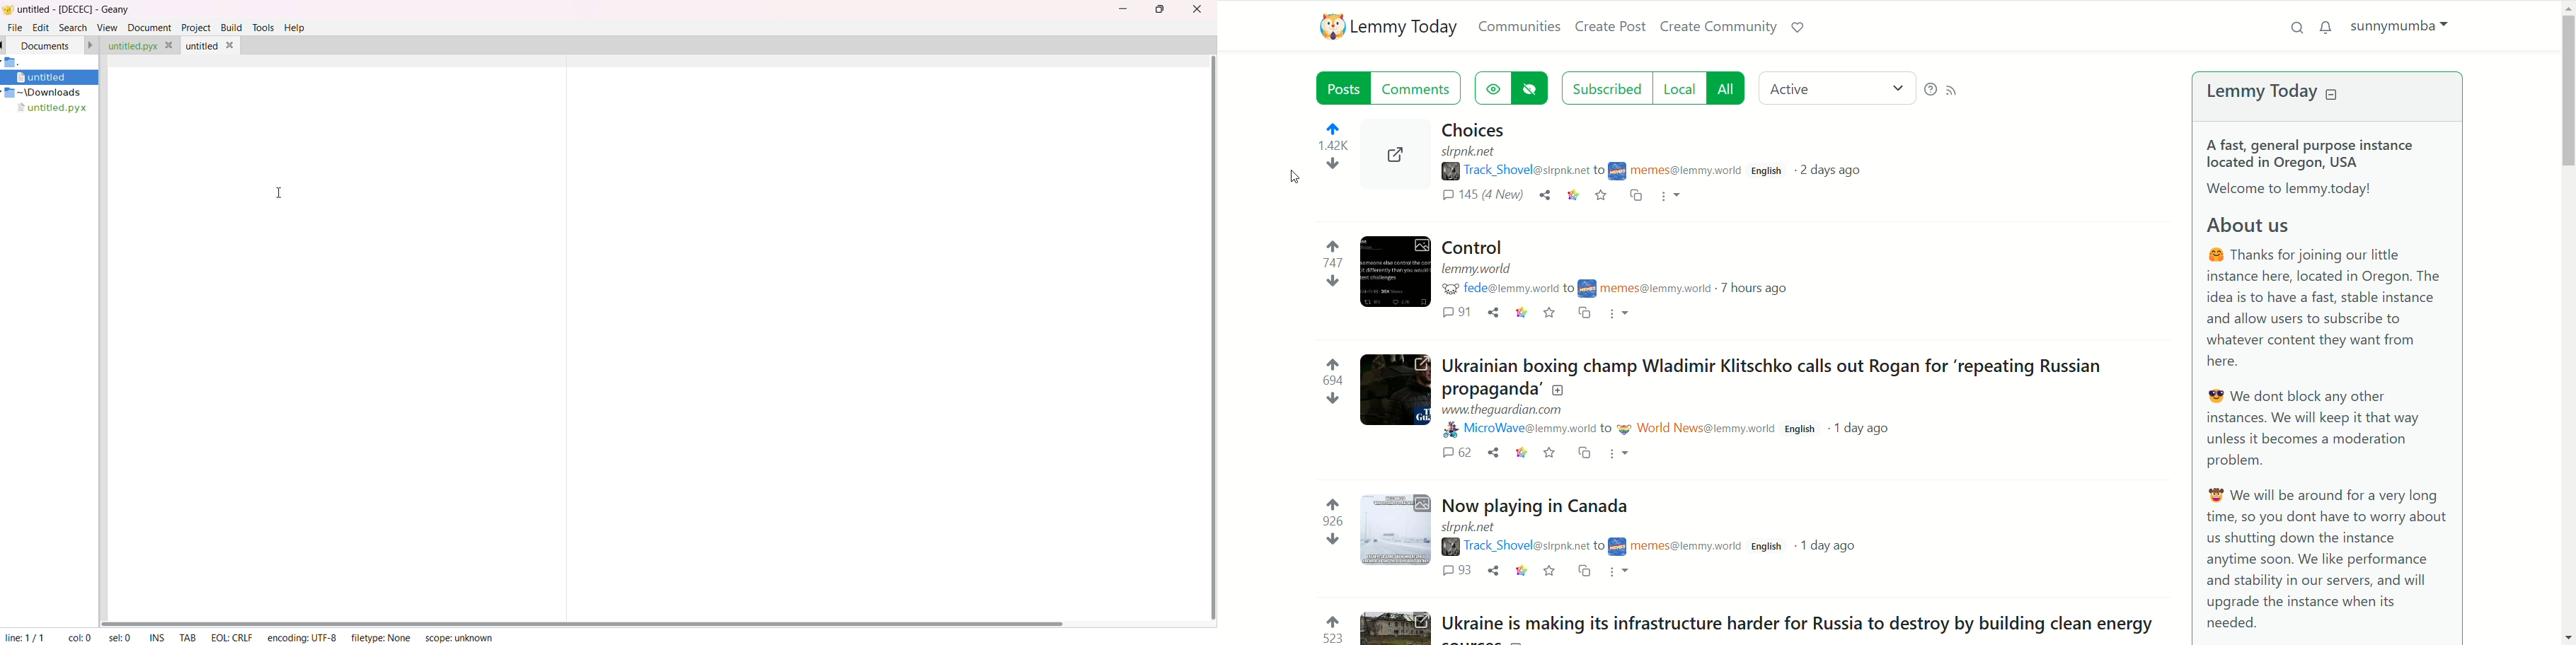 Image resolution: width=2576 pixels, height=672 pixels. I want to click on communities, so click(1519, 28).